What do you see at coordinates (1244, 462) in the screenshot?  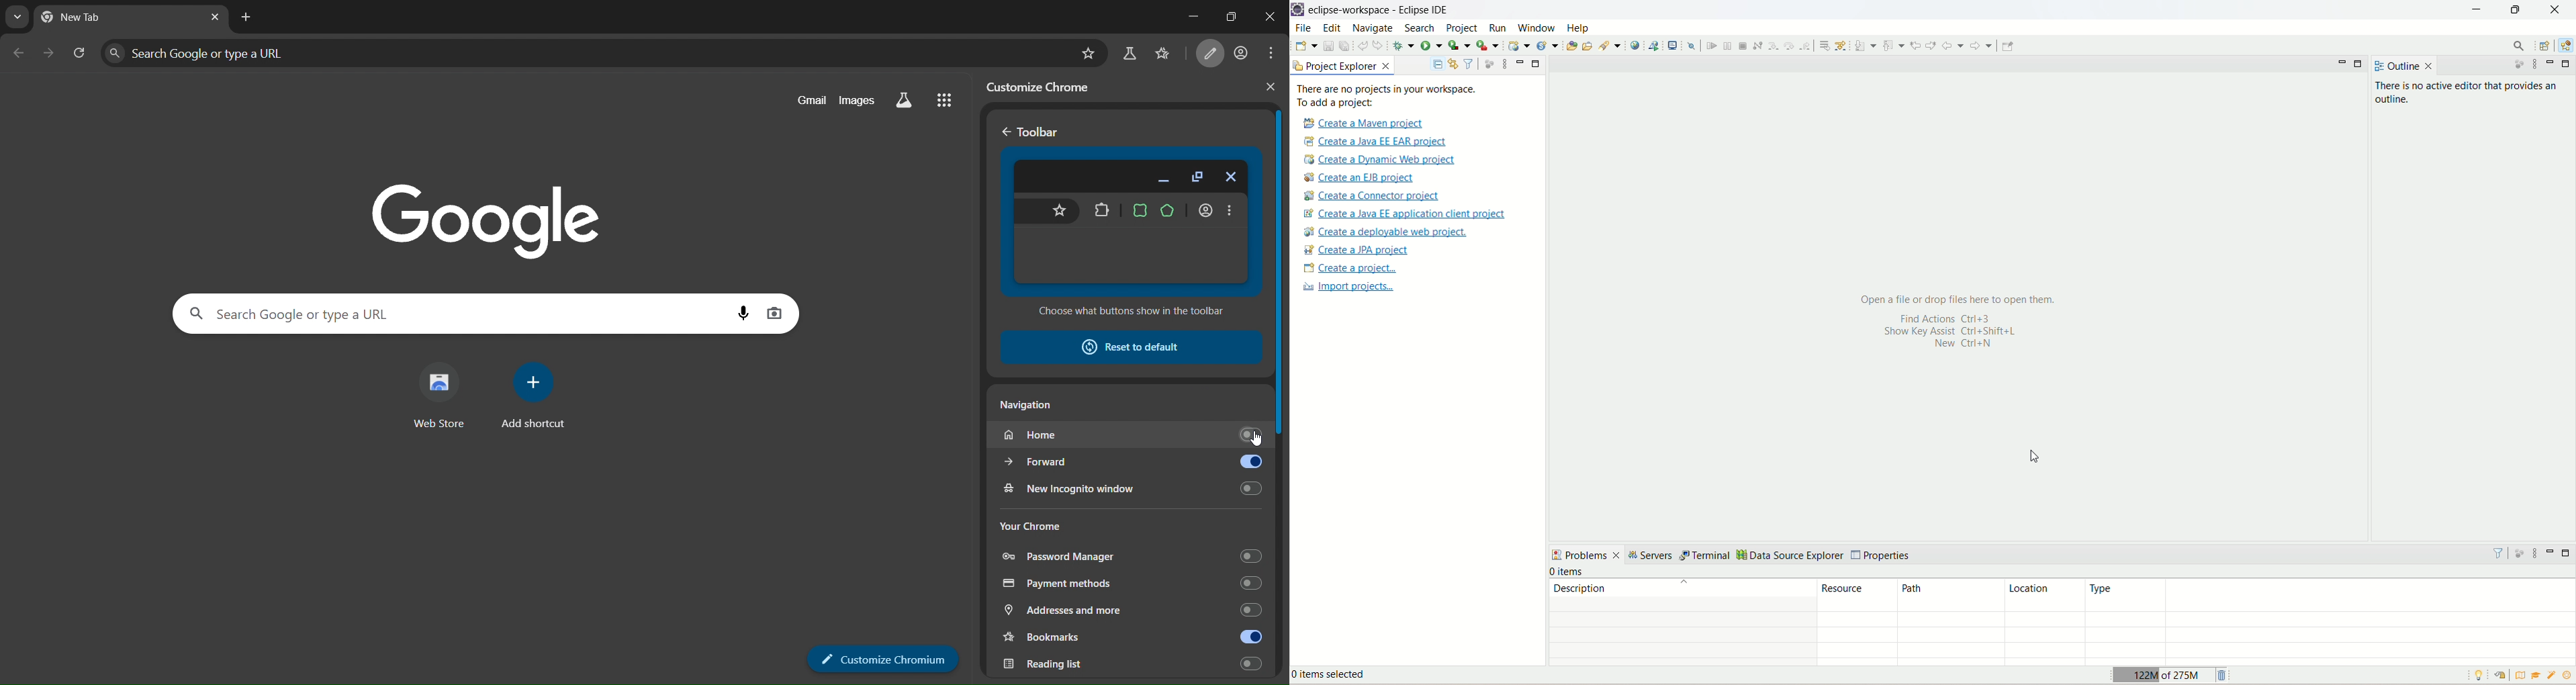 I see `toggle` at bounding box center [1244, 462].